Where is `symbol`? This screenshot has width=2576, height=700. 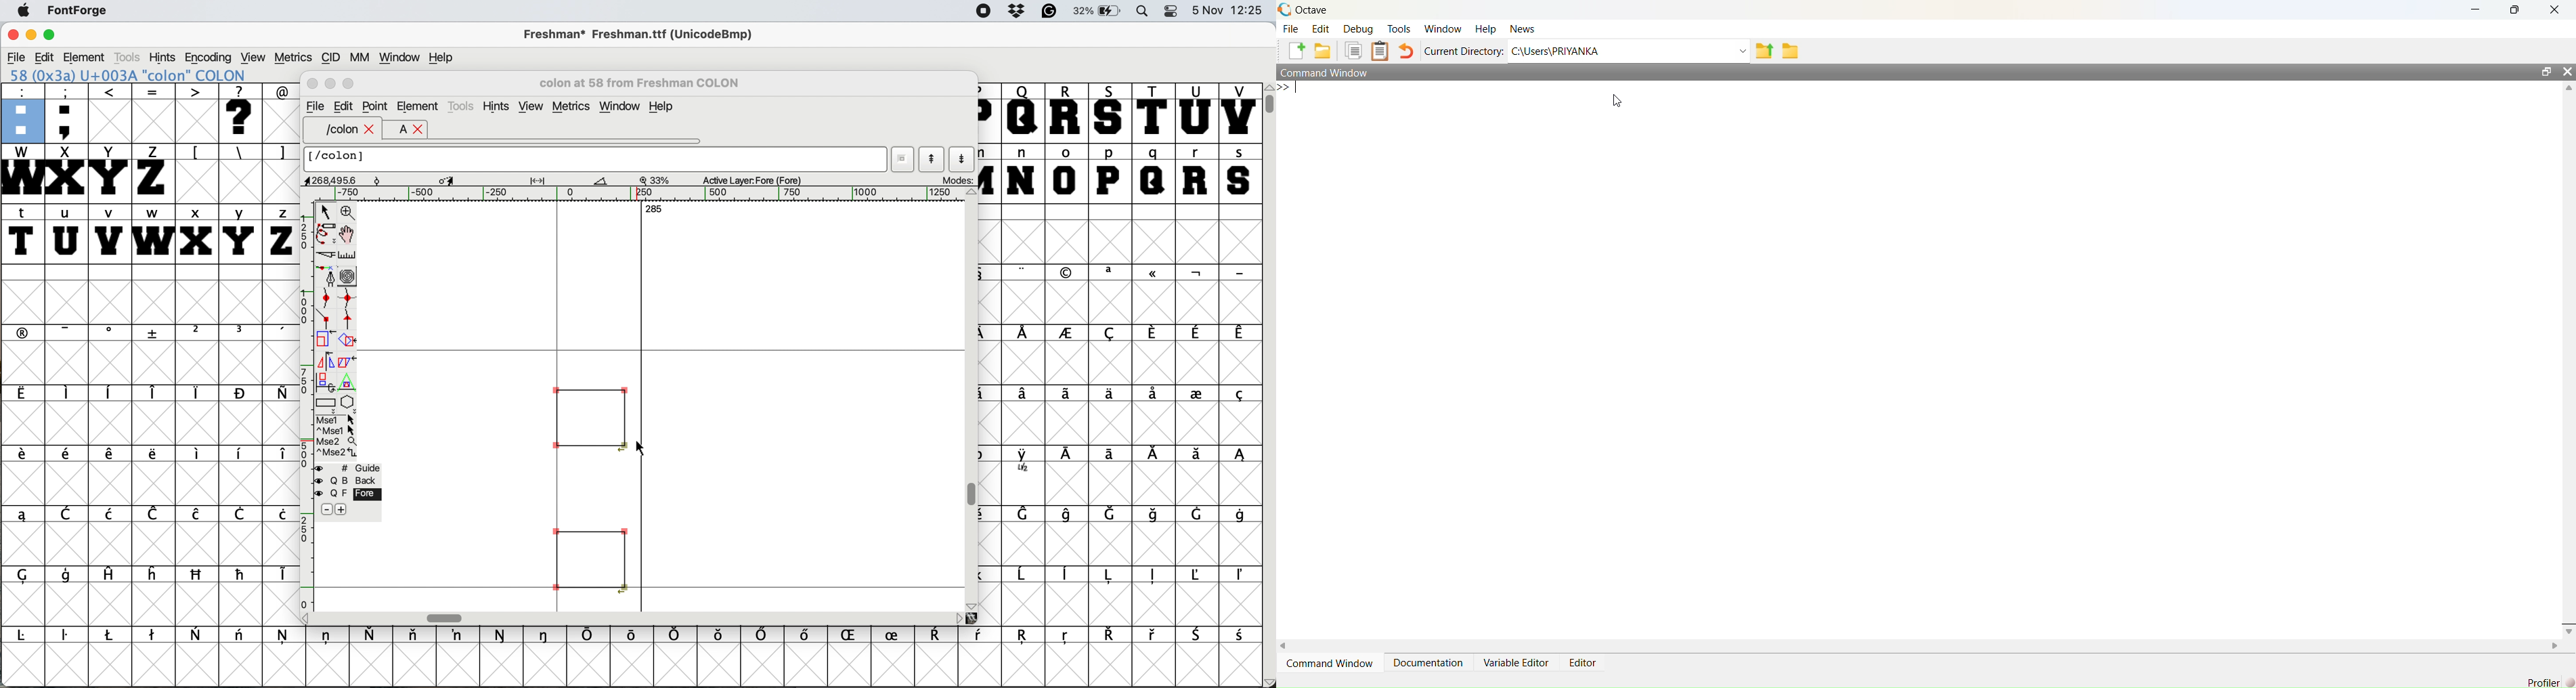
symbol is located at coordinates (155, 333).